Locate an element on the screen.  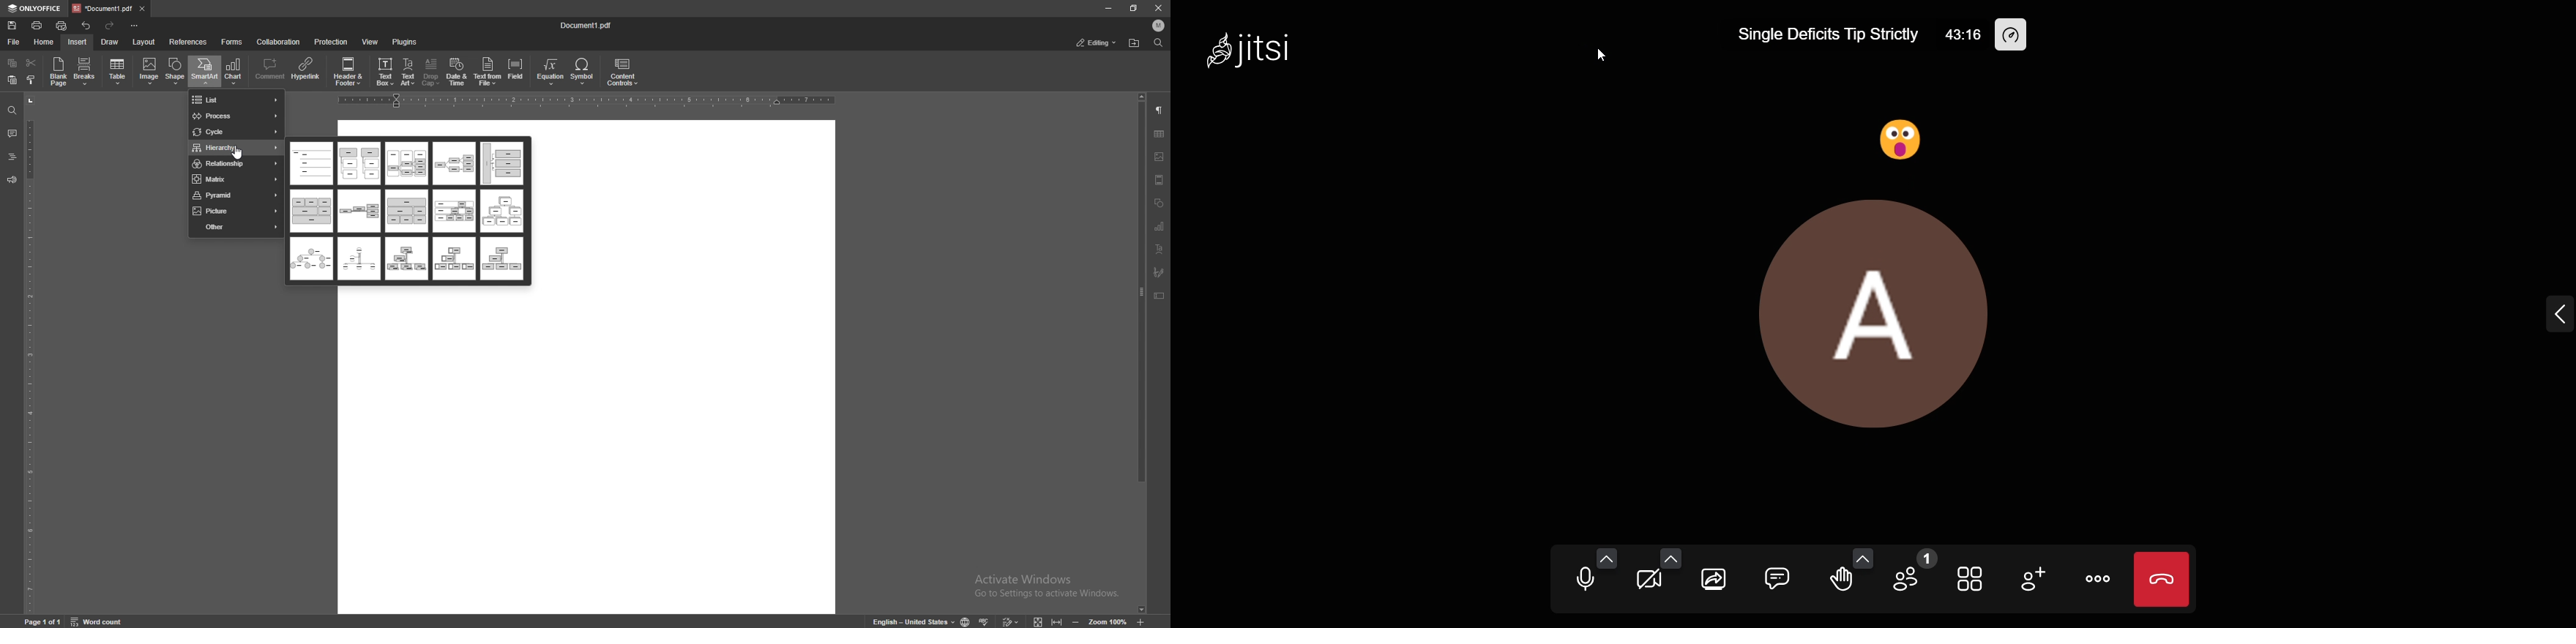
layout is located at coordinates (145, 42).